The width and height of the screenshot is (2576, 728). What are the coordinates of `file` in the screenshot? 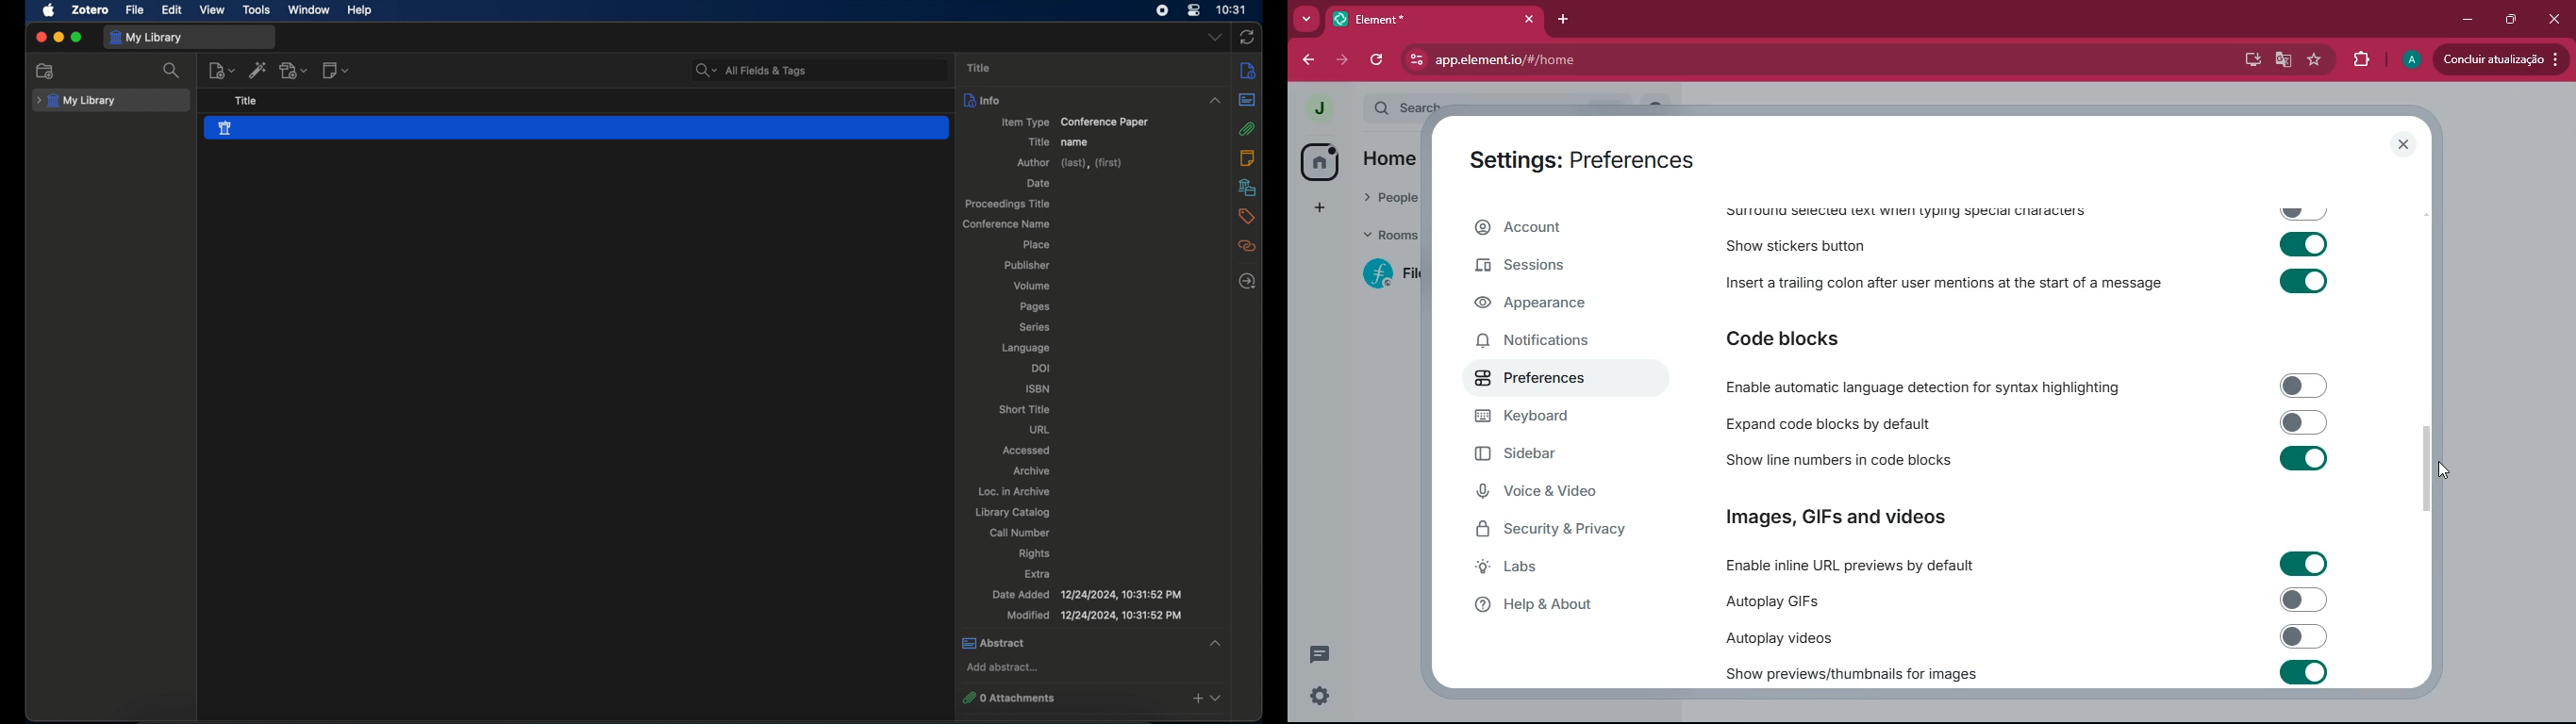 It's located at (134, 11).